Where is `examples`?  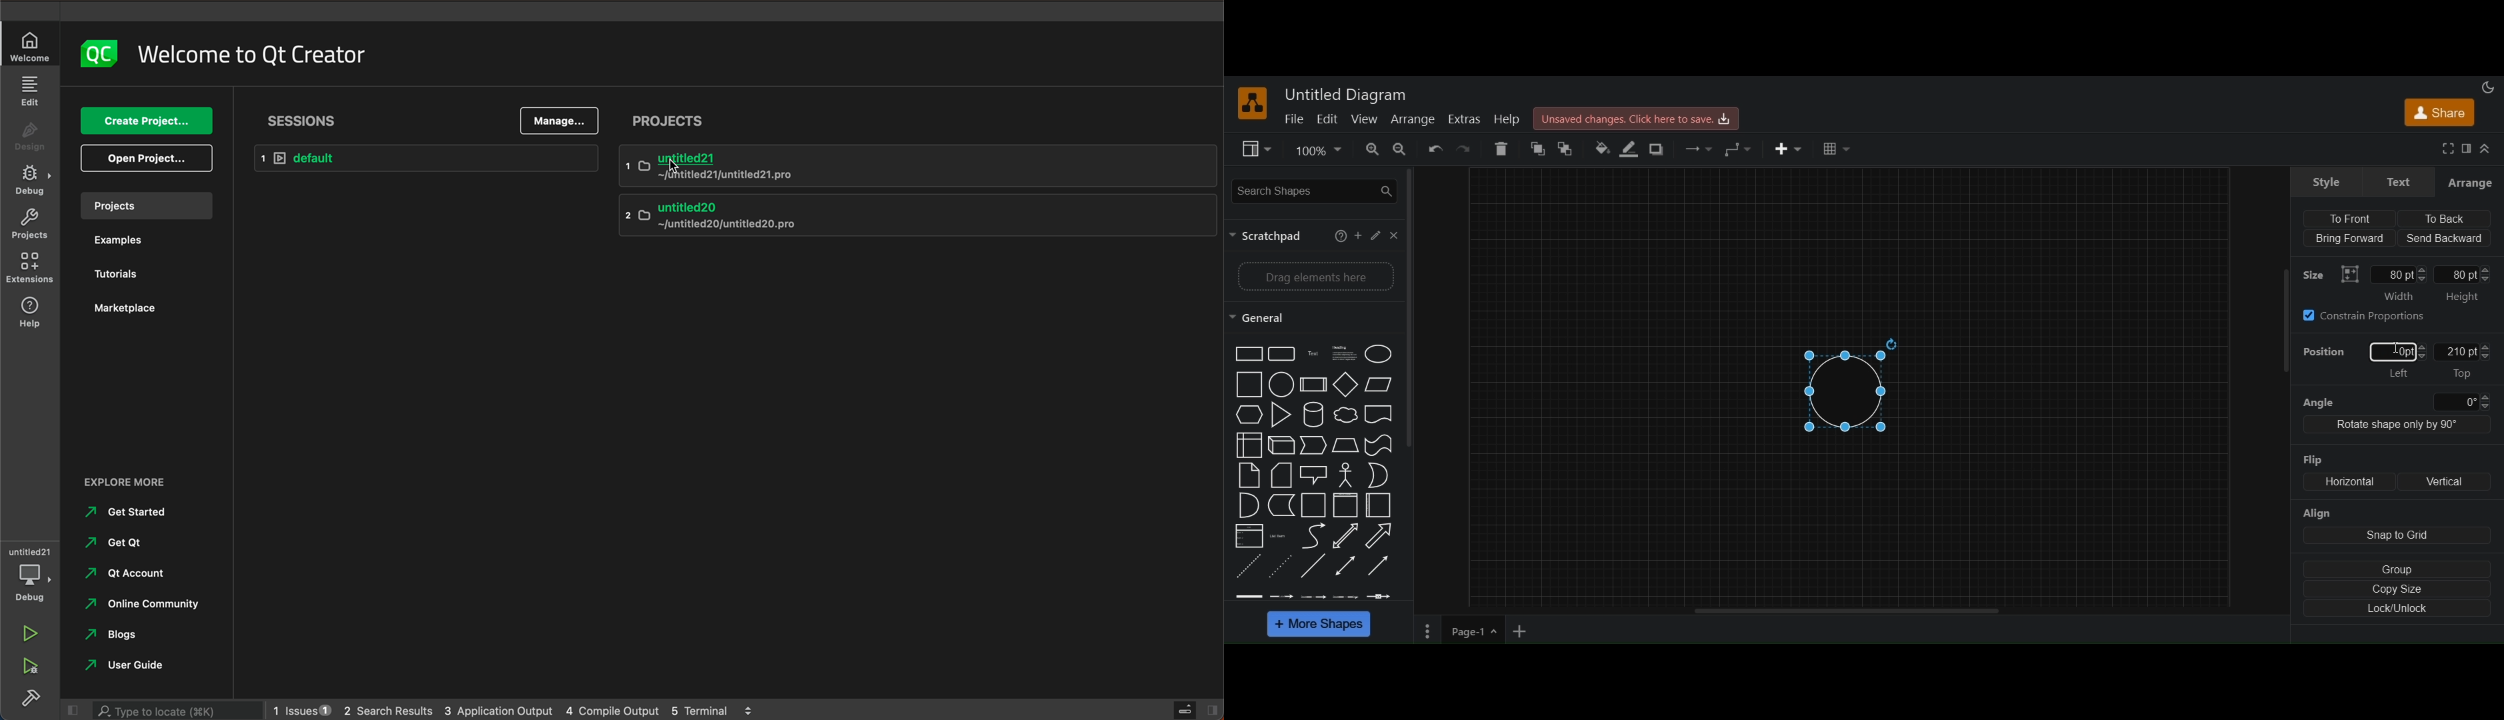 examples is located at coordinates (130, 240).